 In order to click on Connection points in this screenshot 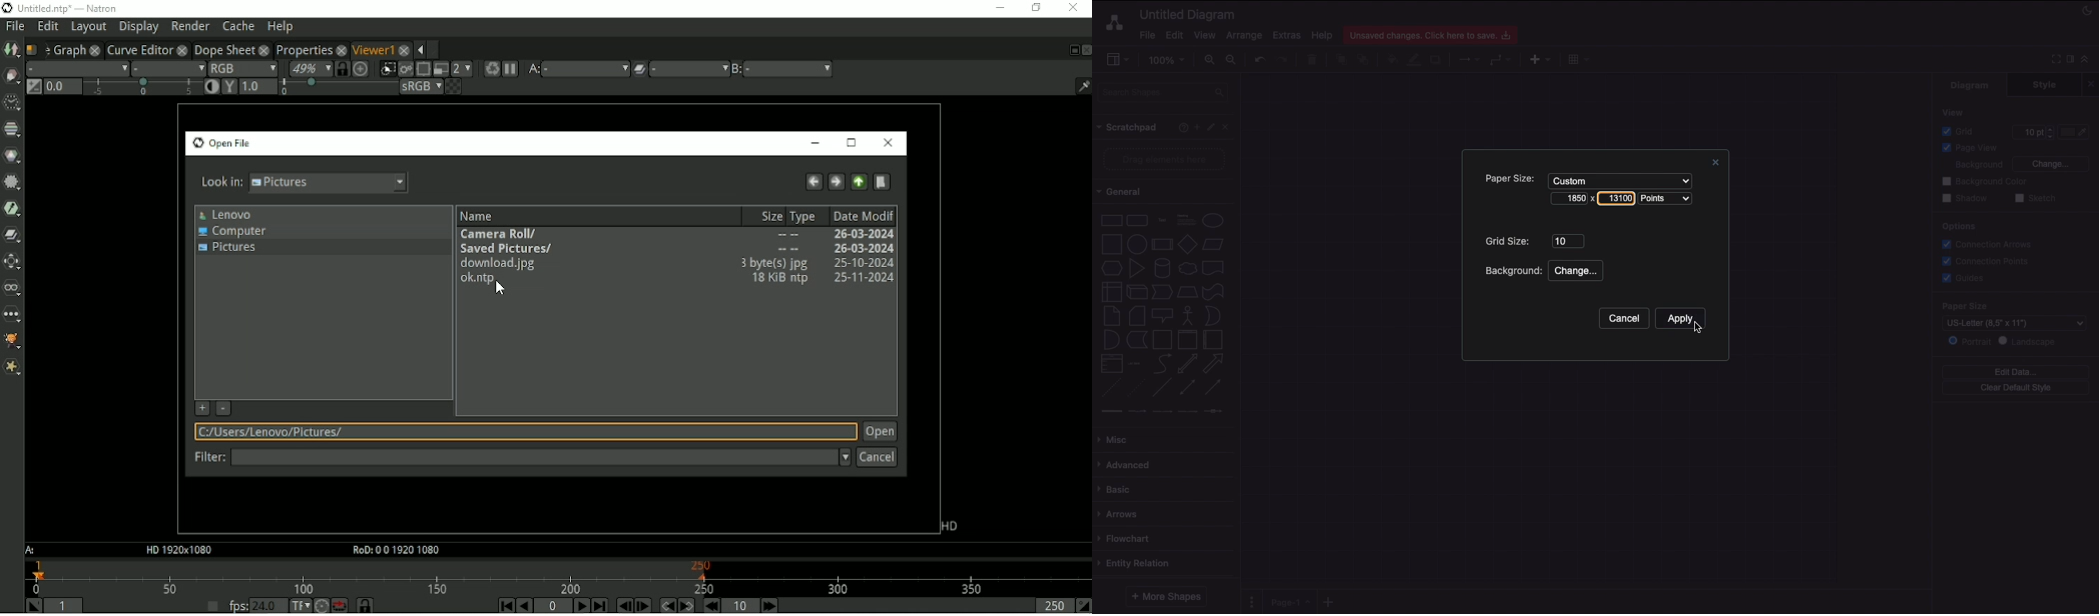, I will do `click(1987, 261)`.